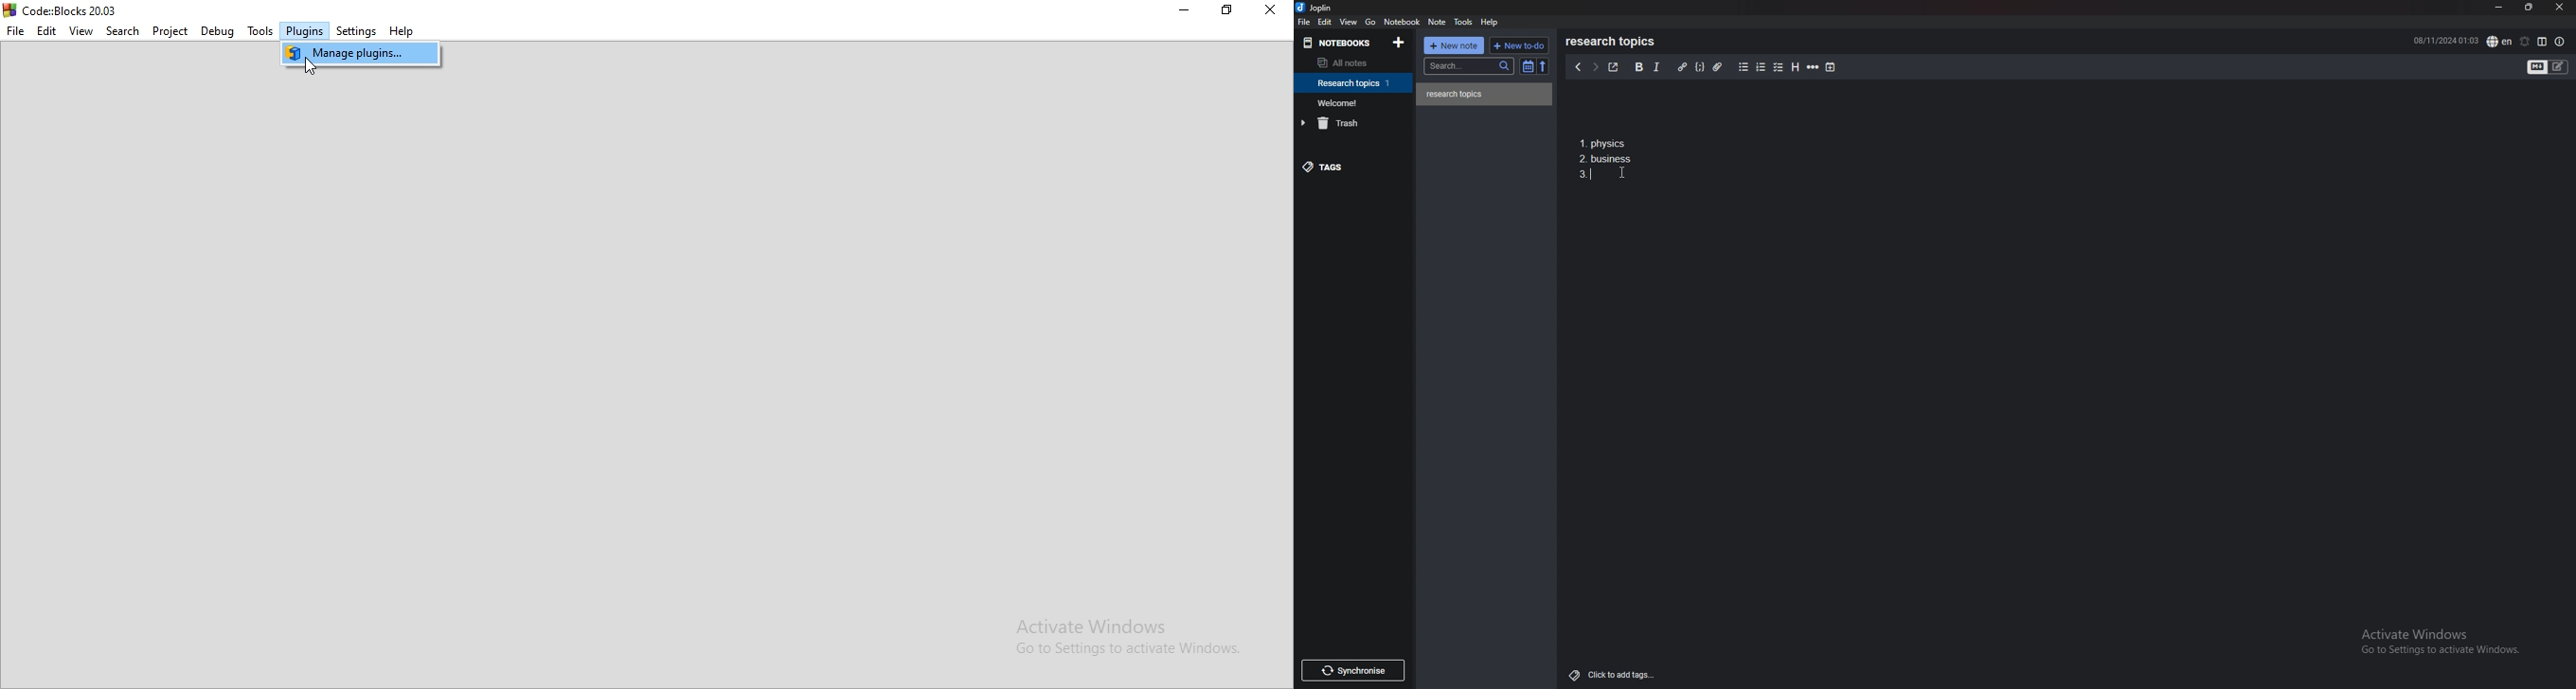 This screenshot has height=700, width=2576. What do you see at coordinates (1370, 22) in the screenshot?
I see `go` at bounding box center [1370, 22].